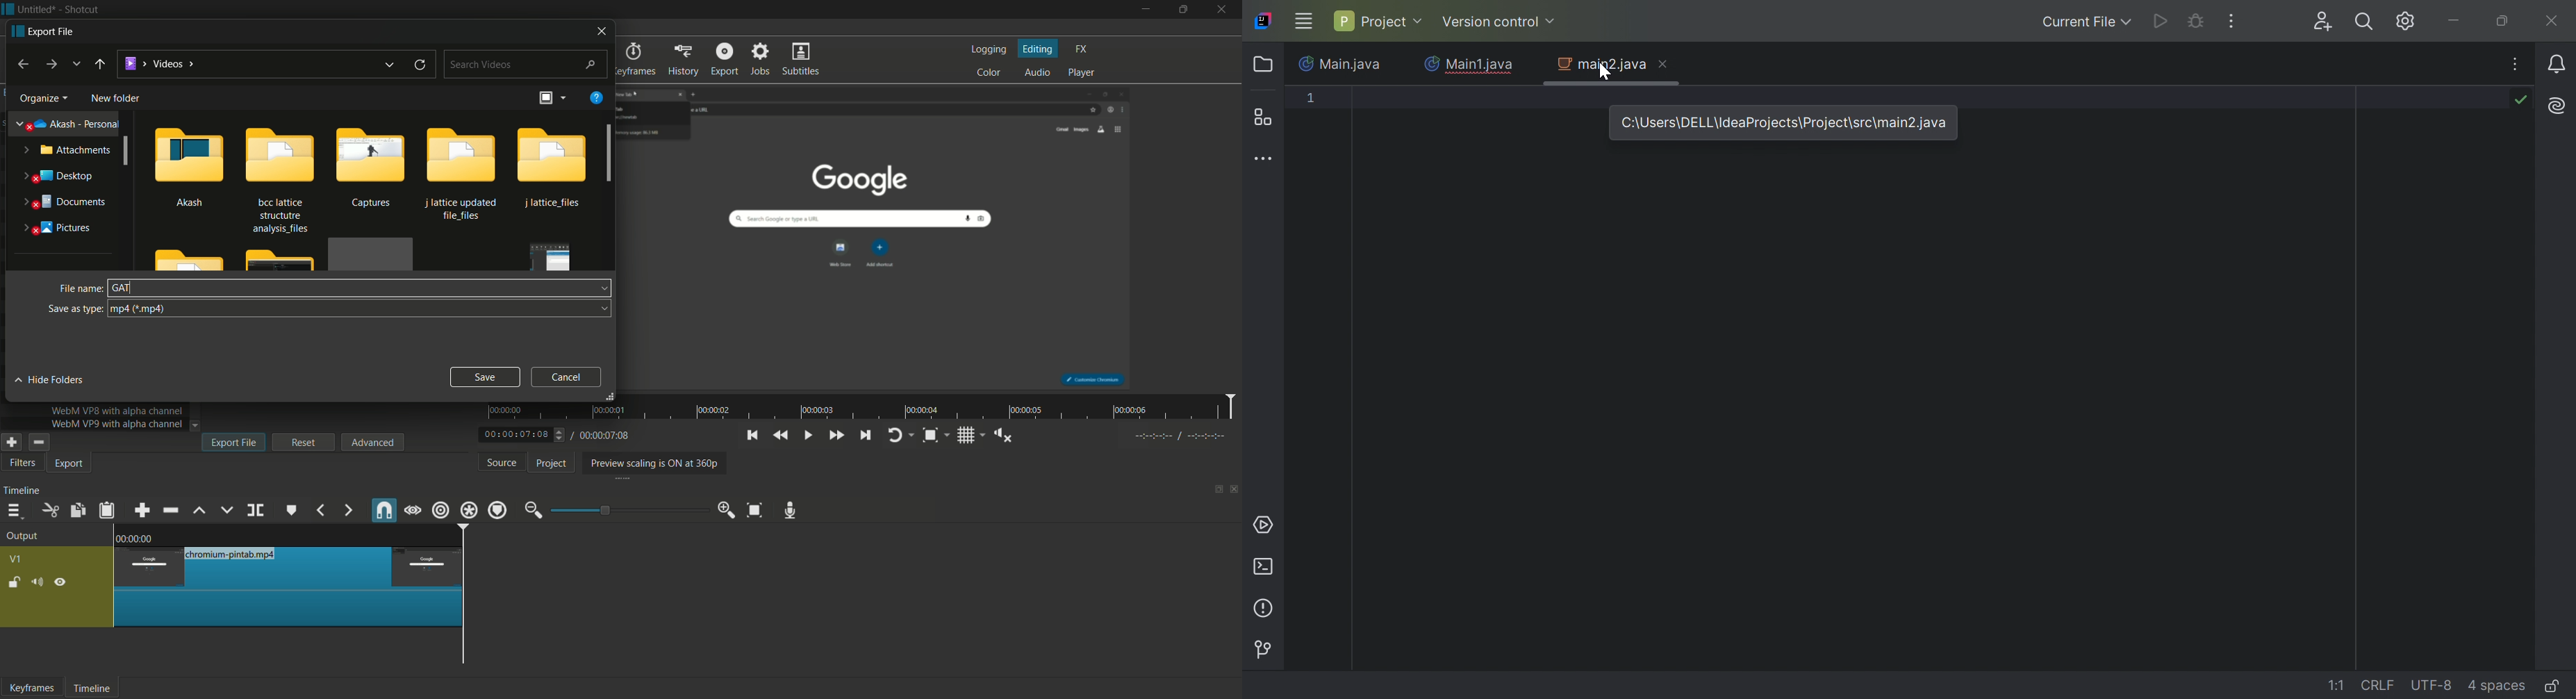  I want to click on timeline, so click(22, 491).